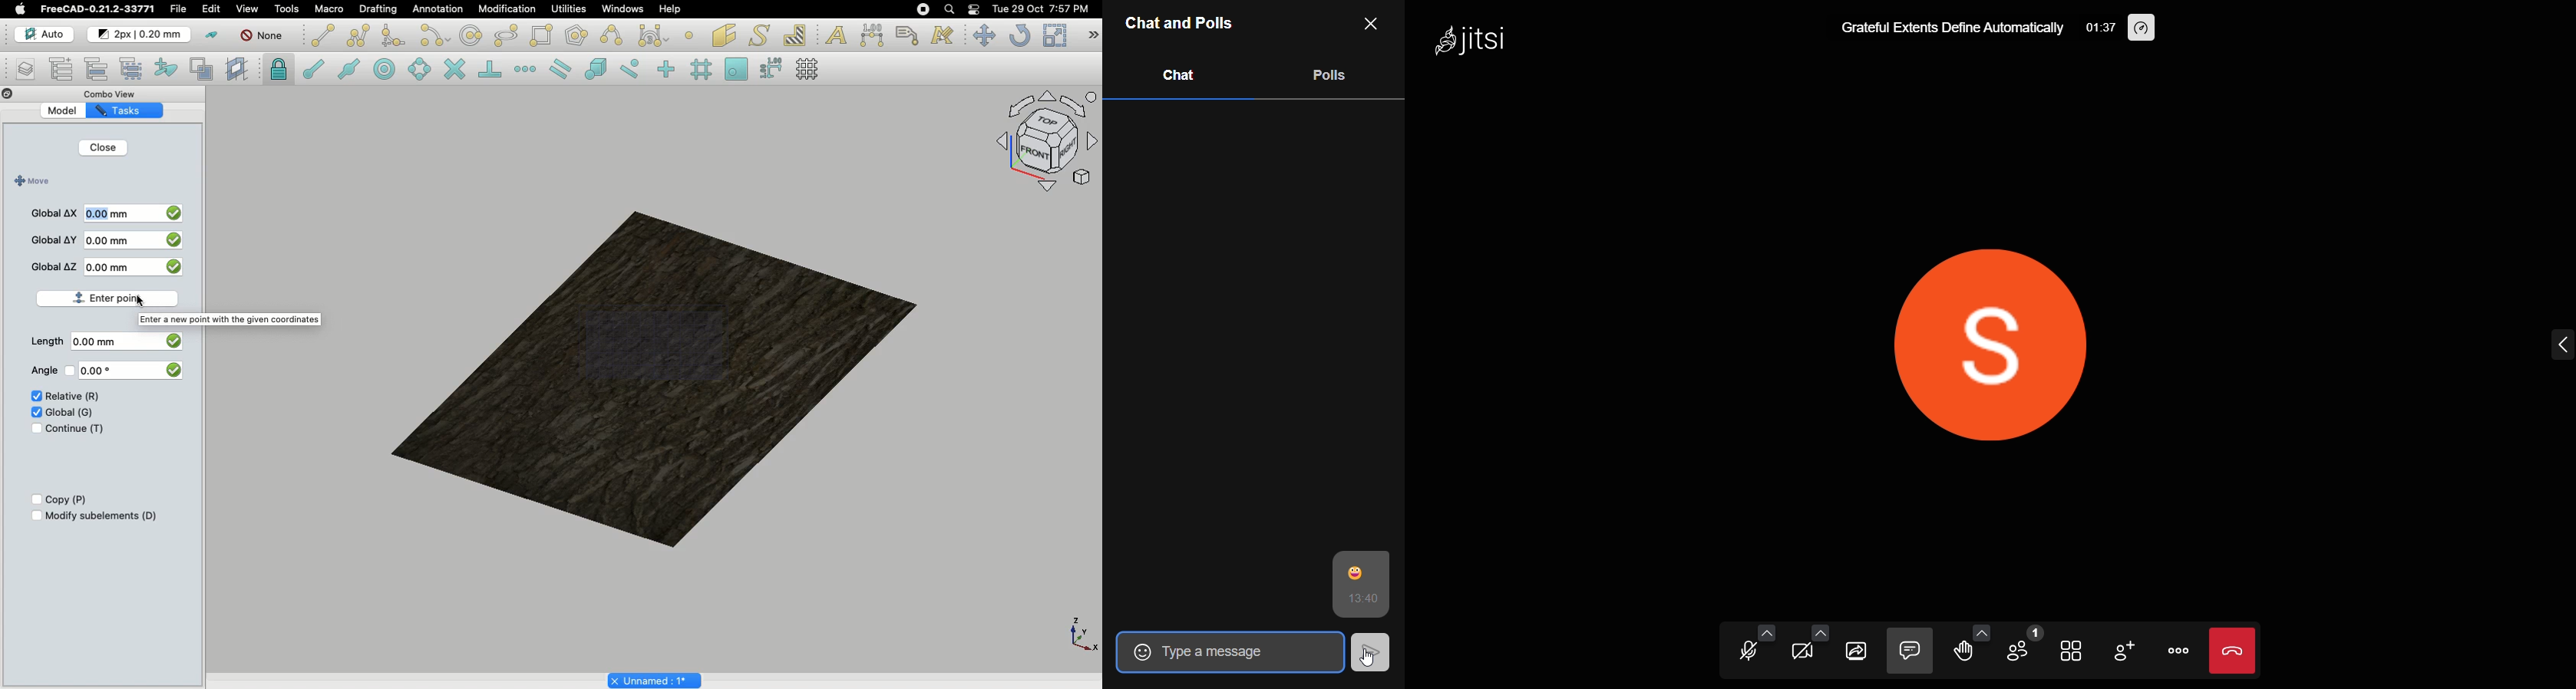 This screenshot has height=700, width=2576. What do you see at coordinates (22, 94) in the screenshot?
I see `Collapse` at bounding box center [22, 94].